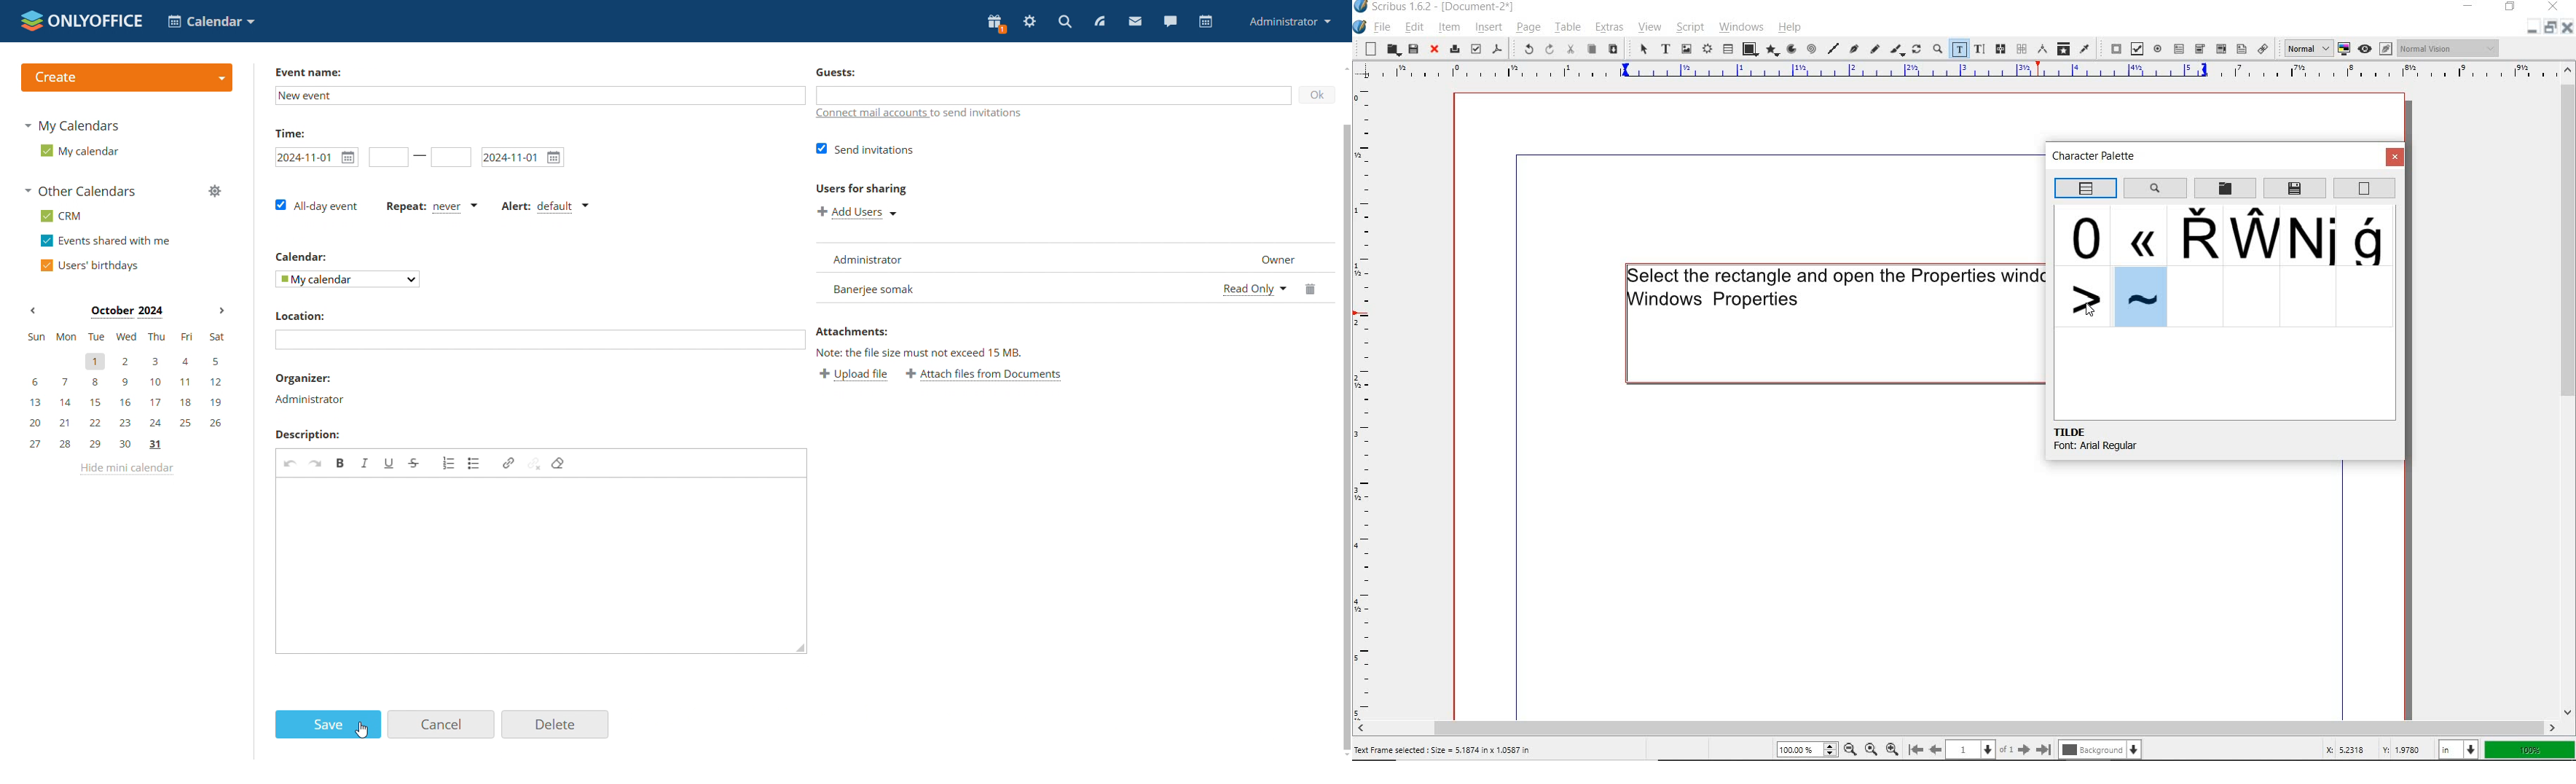 This screenshot has width=2576, height=784. I want to click on administrator, so click(1290, 21).